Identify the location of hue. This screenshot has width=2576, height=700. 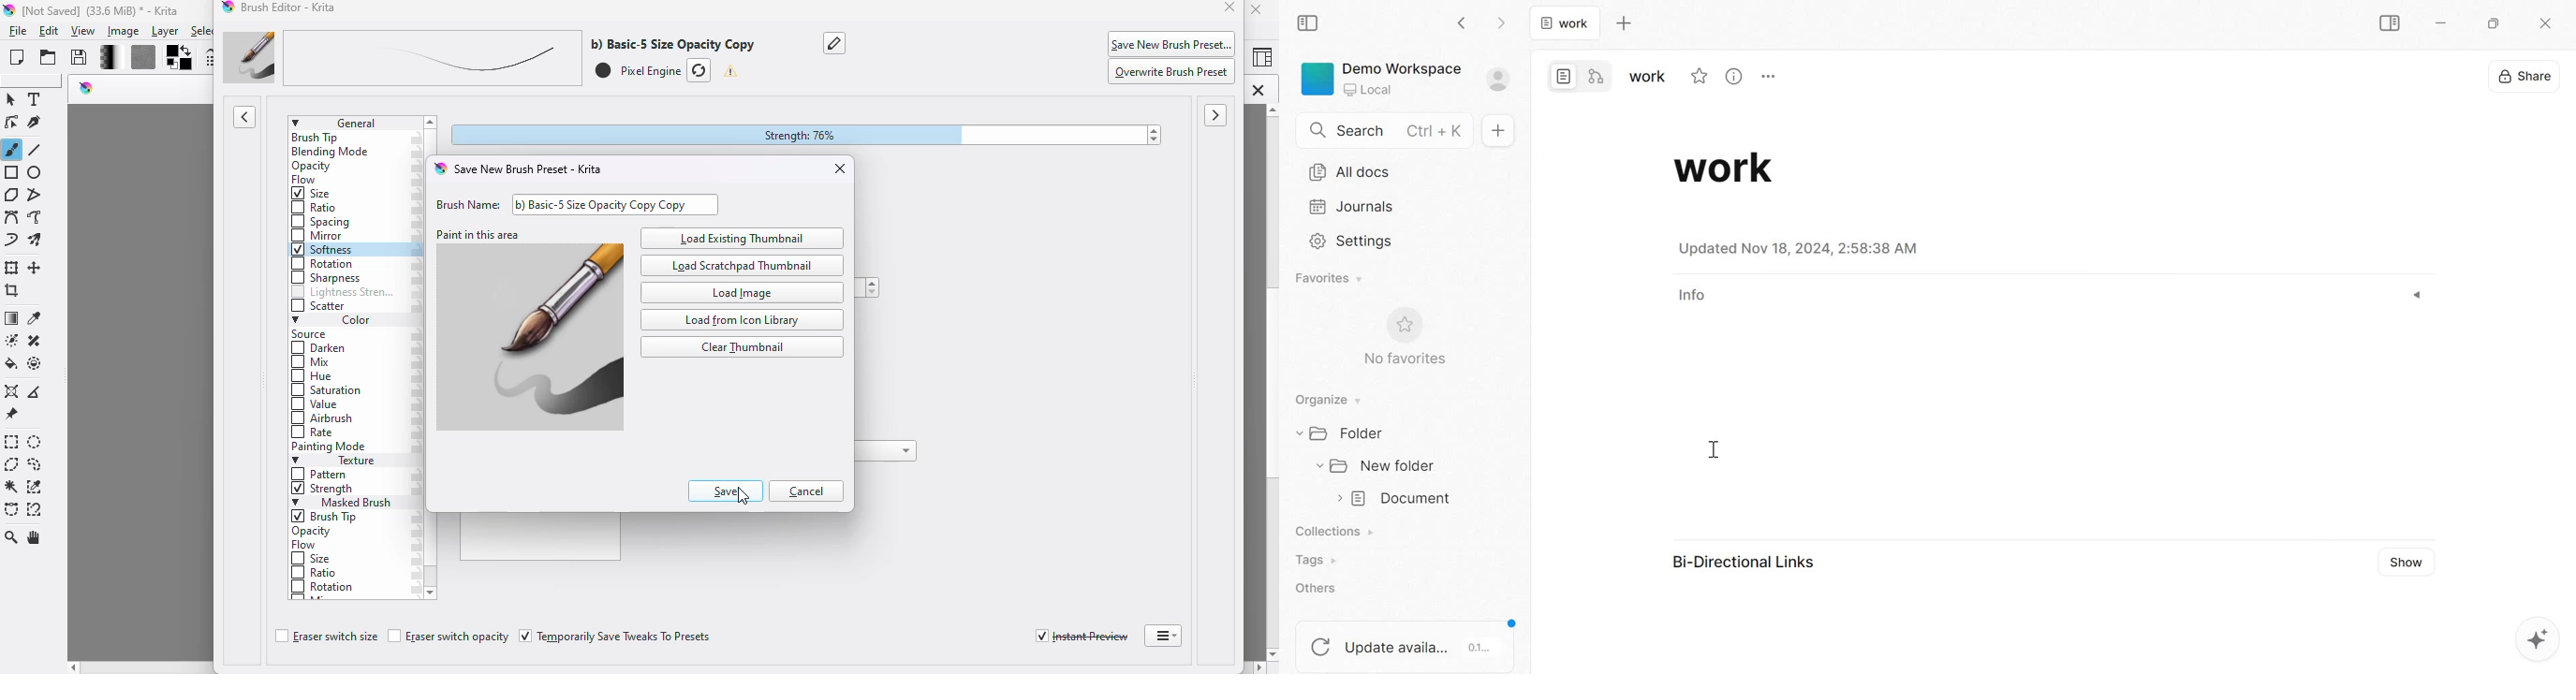
(312, 377).